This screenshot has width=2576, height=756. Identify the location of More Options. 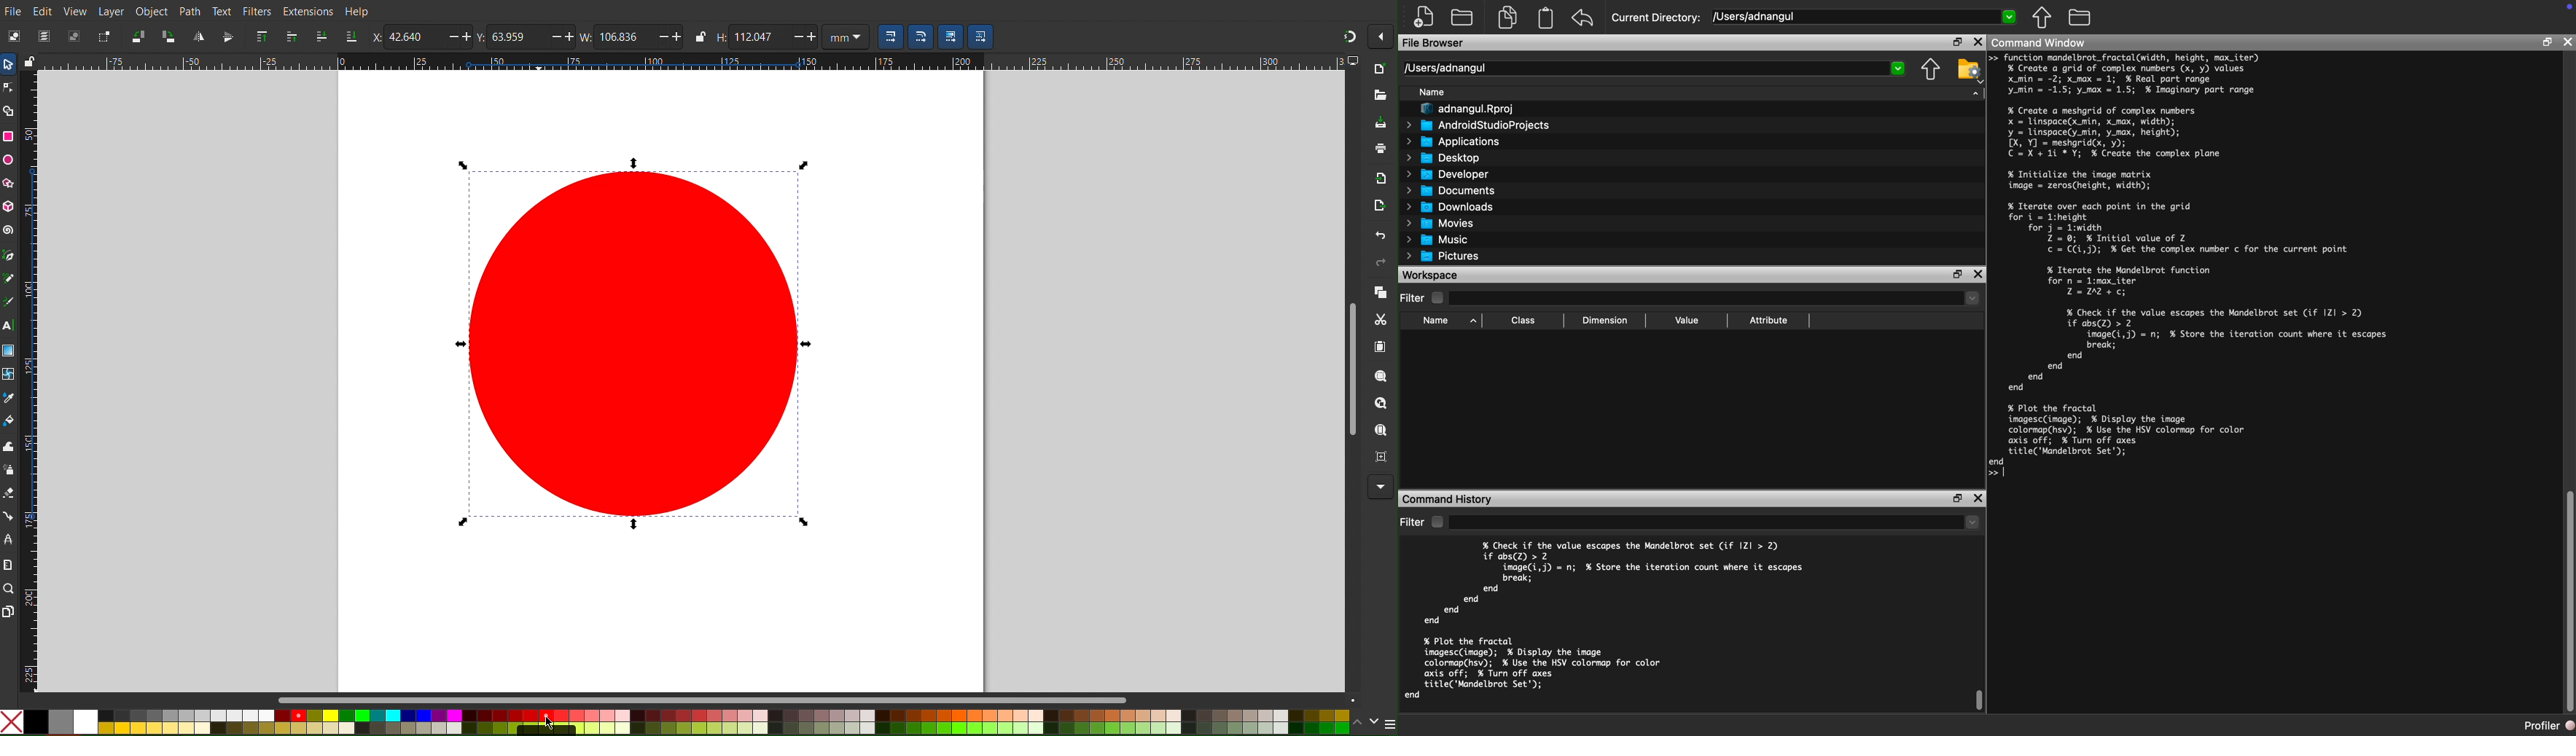
(1380, 34).